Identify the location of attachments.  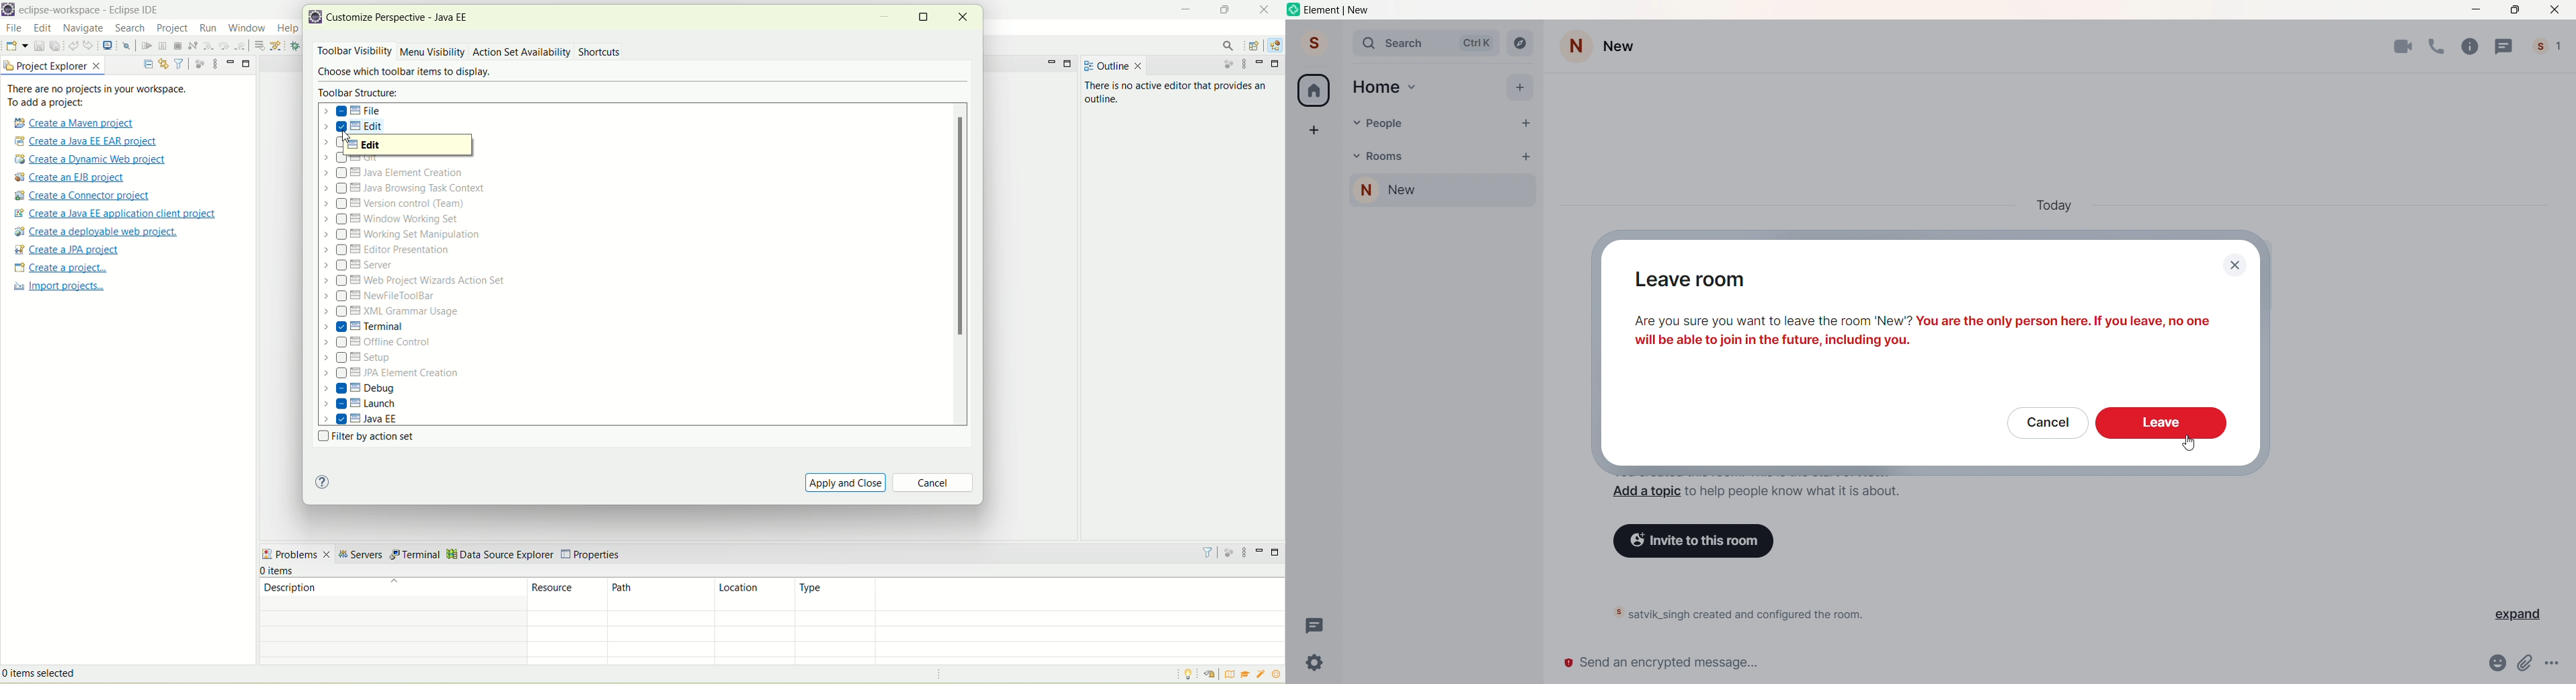
(2528, 664).